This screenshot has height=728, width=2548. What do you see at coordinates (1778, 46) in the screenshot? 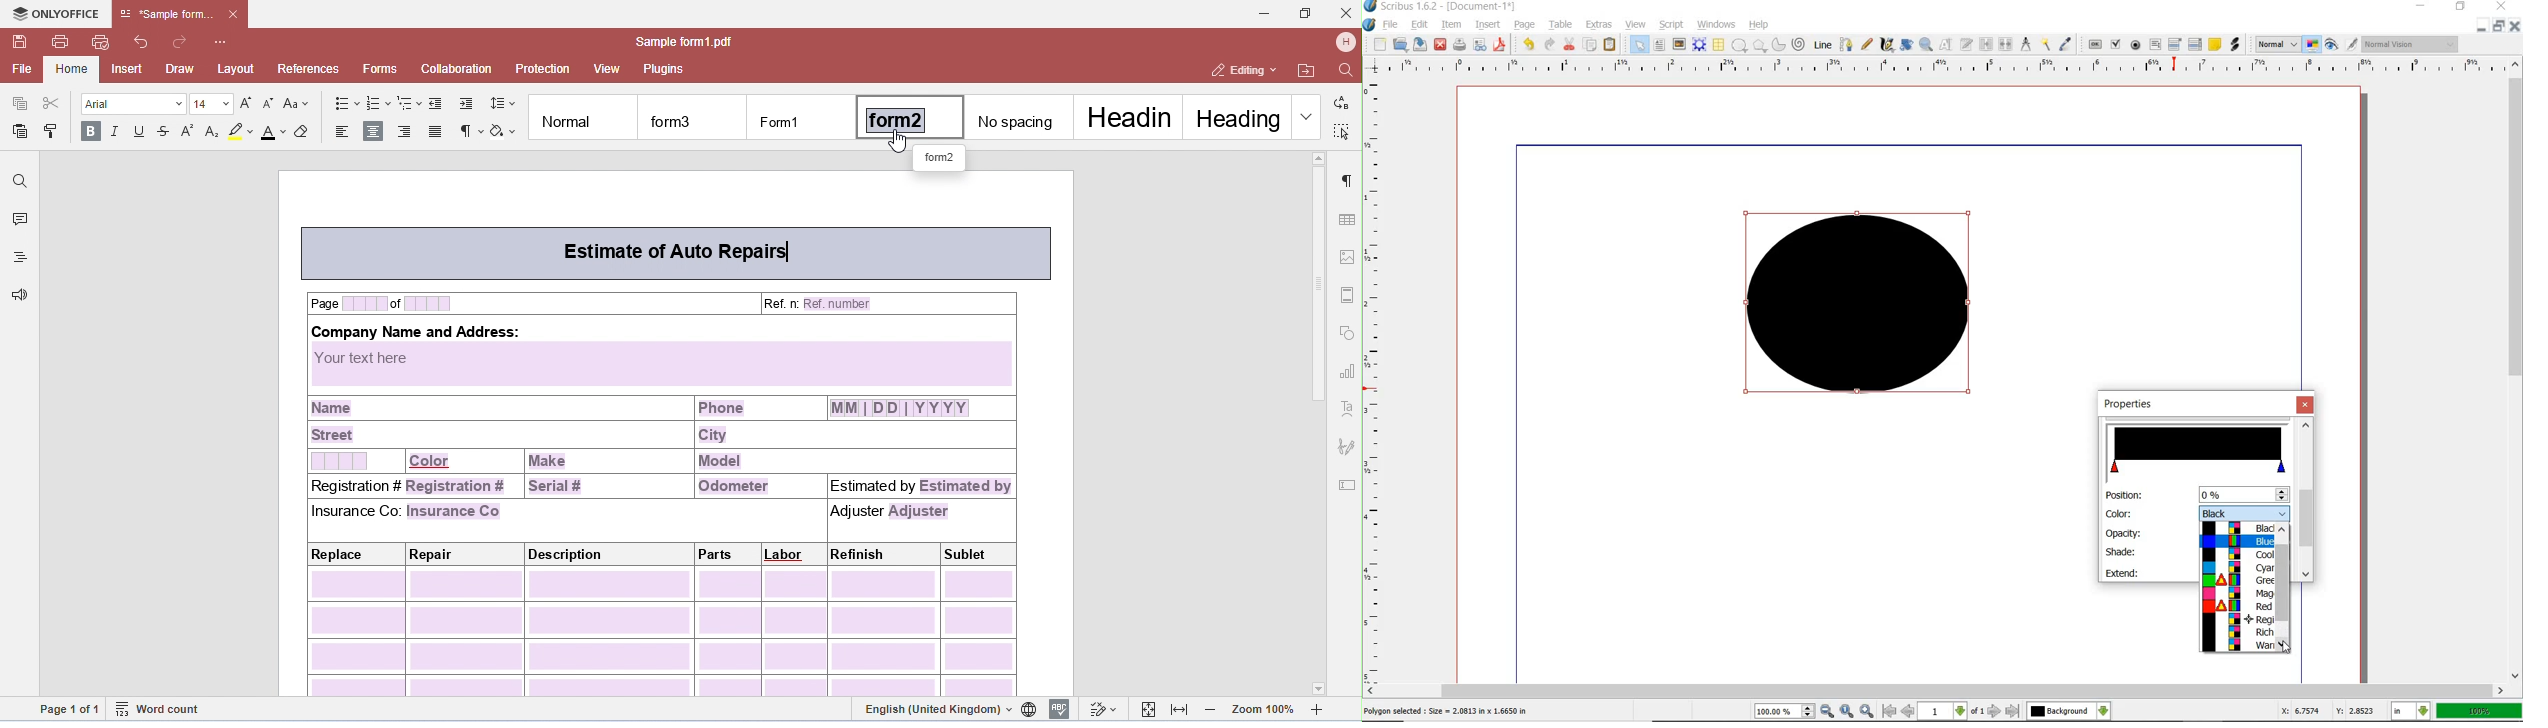
I see `ARC` at bounding box center [1778, 46].